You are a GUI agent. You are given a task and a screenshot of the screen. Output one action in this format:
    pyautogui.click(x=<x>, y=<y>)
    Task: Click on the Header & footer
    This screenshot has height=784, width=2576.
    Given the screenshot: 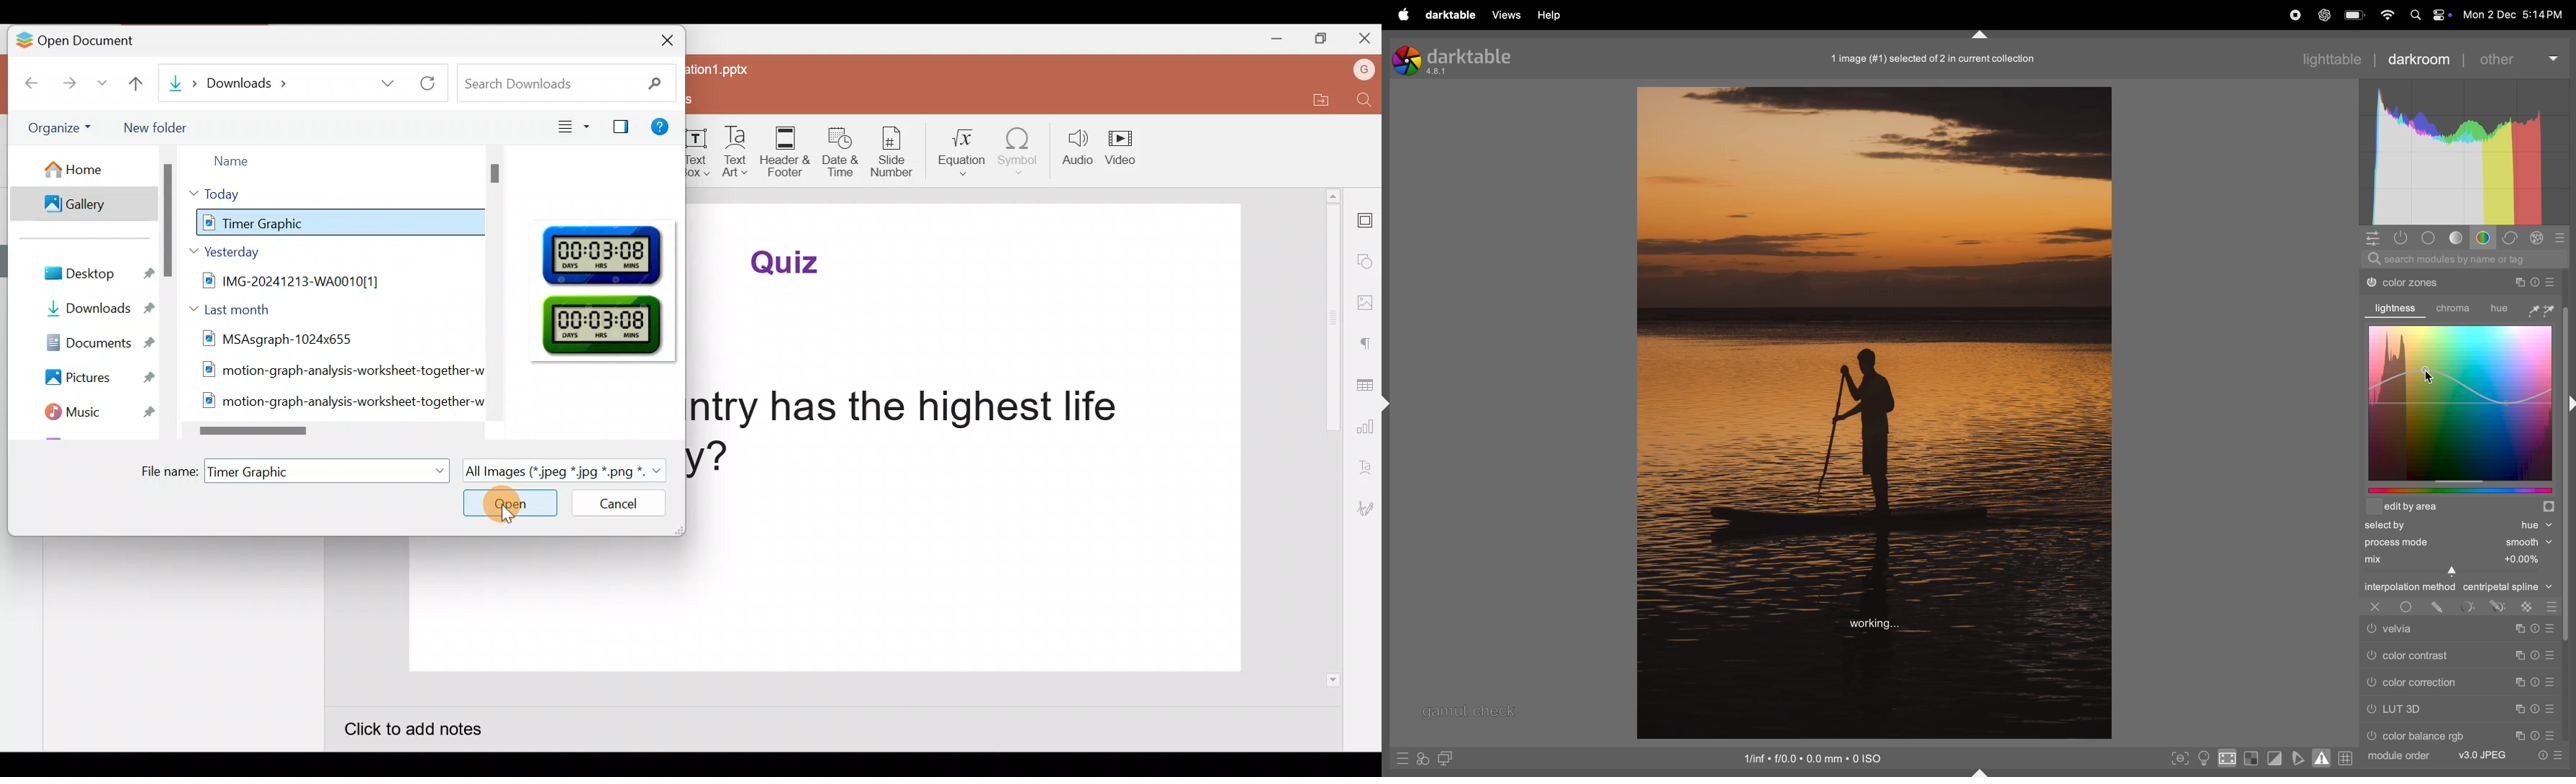 What is the action you would take?
    pyautogui.click(x=785, y=147)
    